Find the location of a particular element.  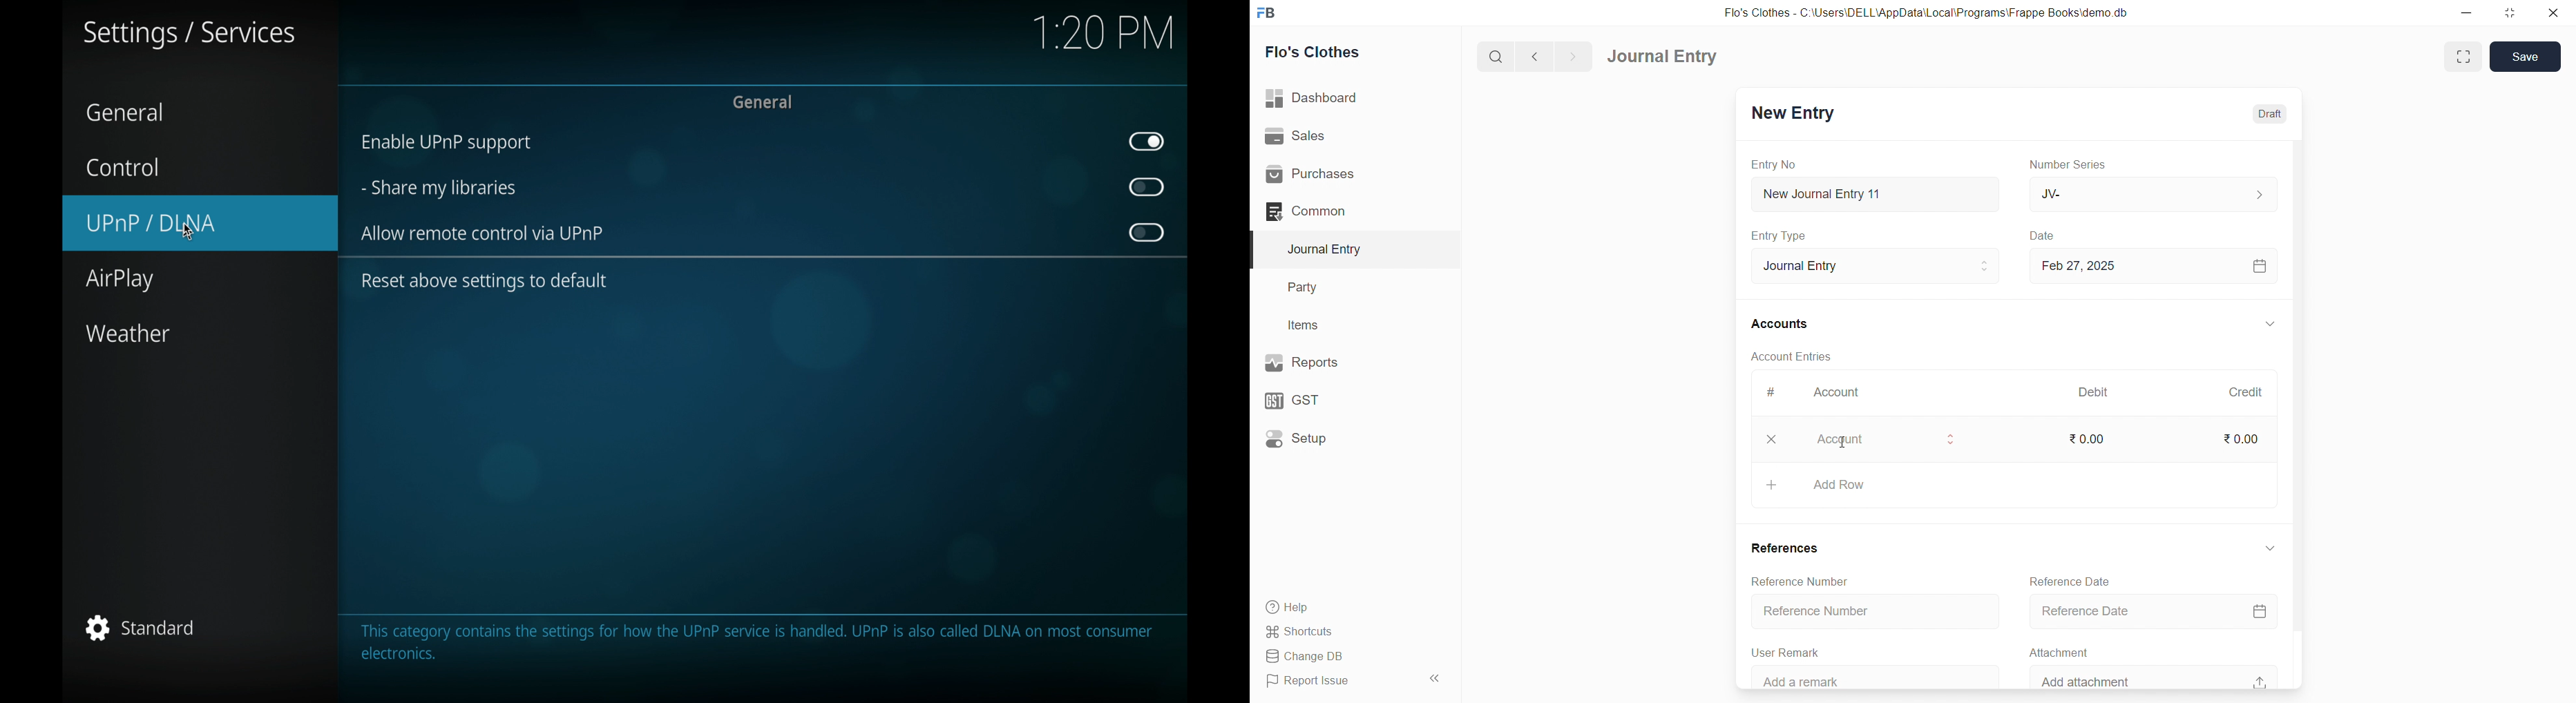

weather is located at coordinates (128, 334).